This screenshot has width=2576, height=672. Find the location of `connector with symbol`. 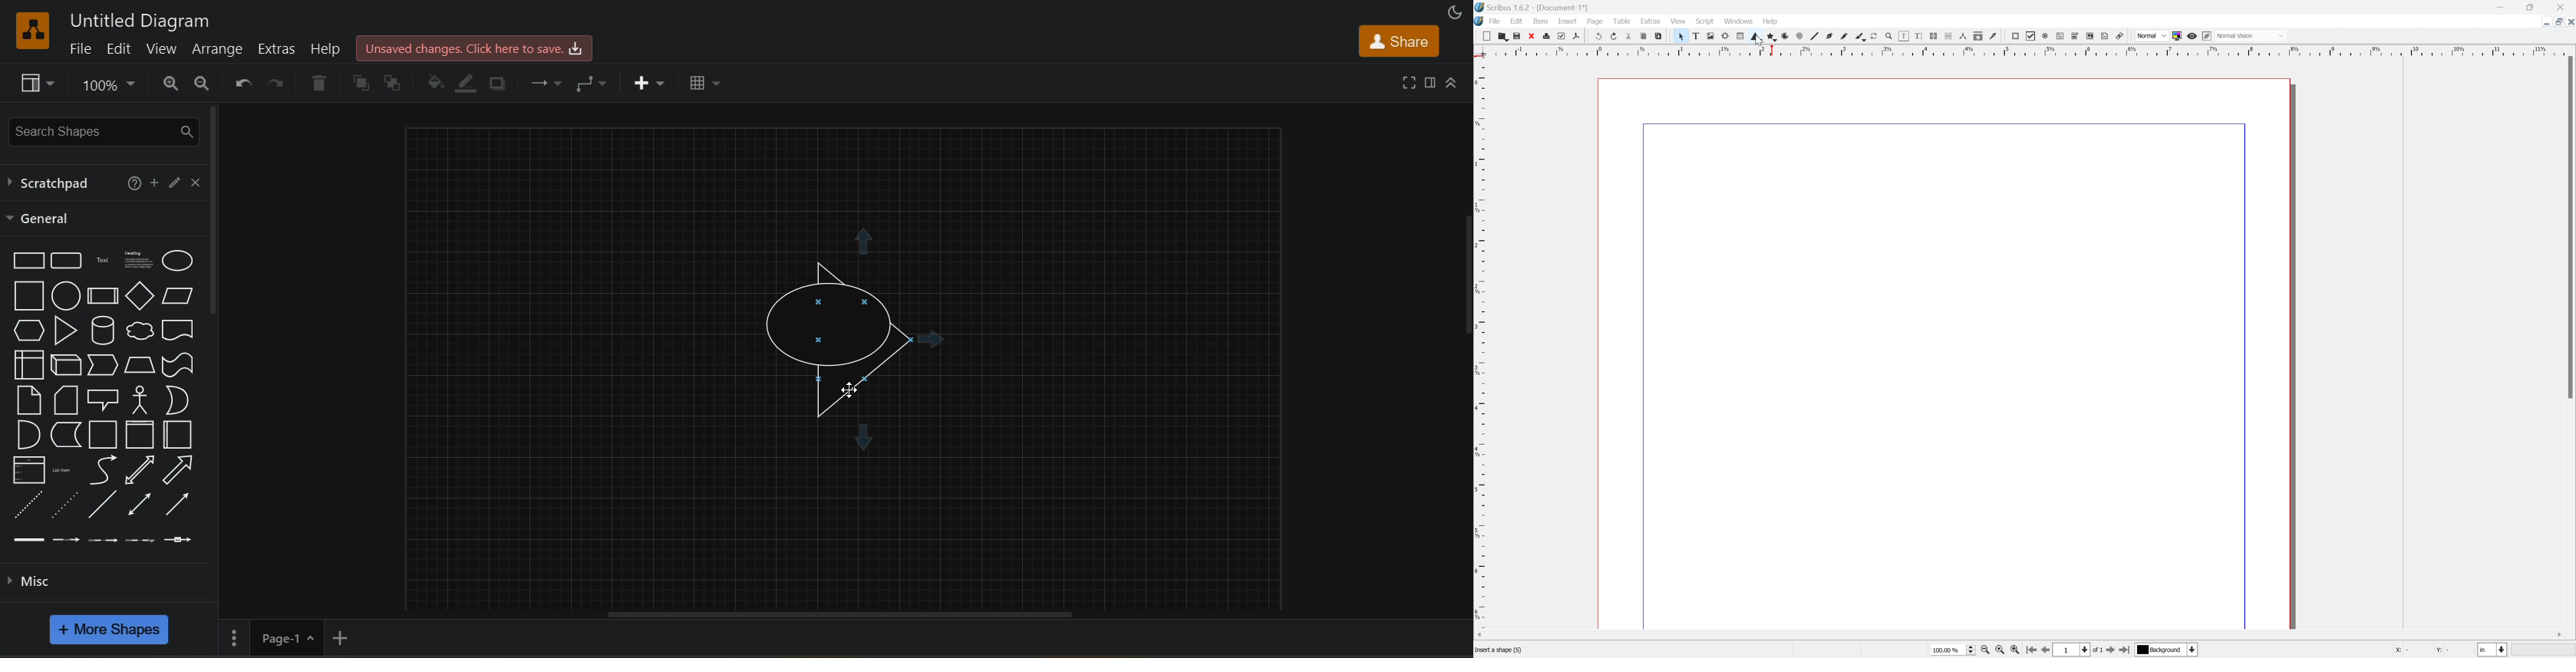

connector with symbol is located at coordinates (180, 539).